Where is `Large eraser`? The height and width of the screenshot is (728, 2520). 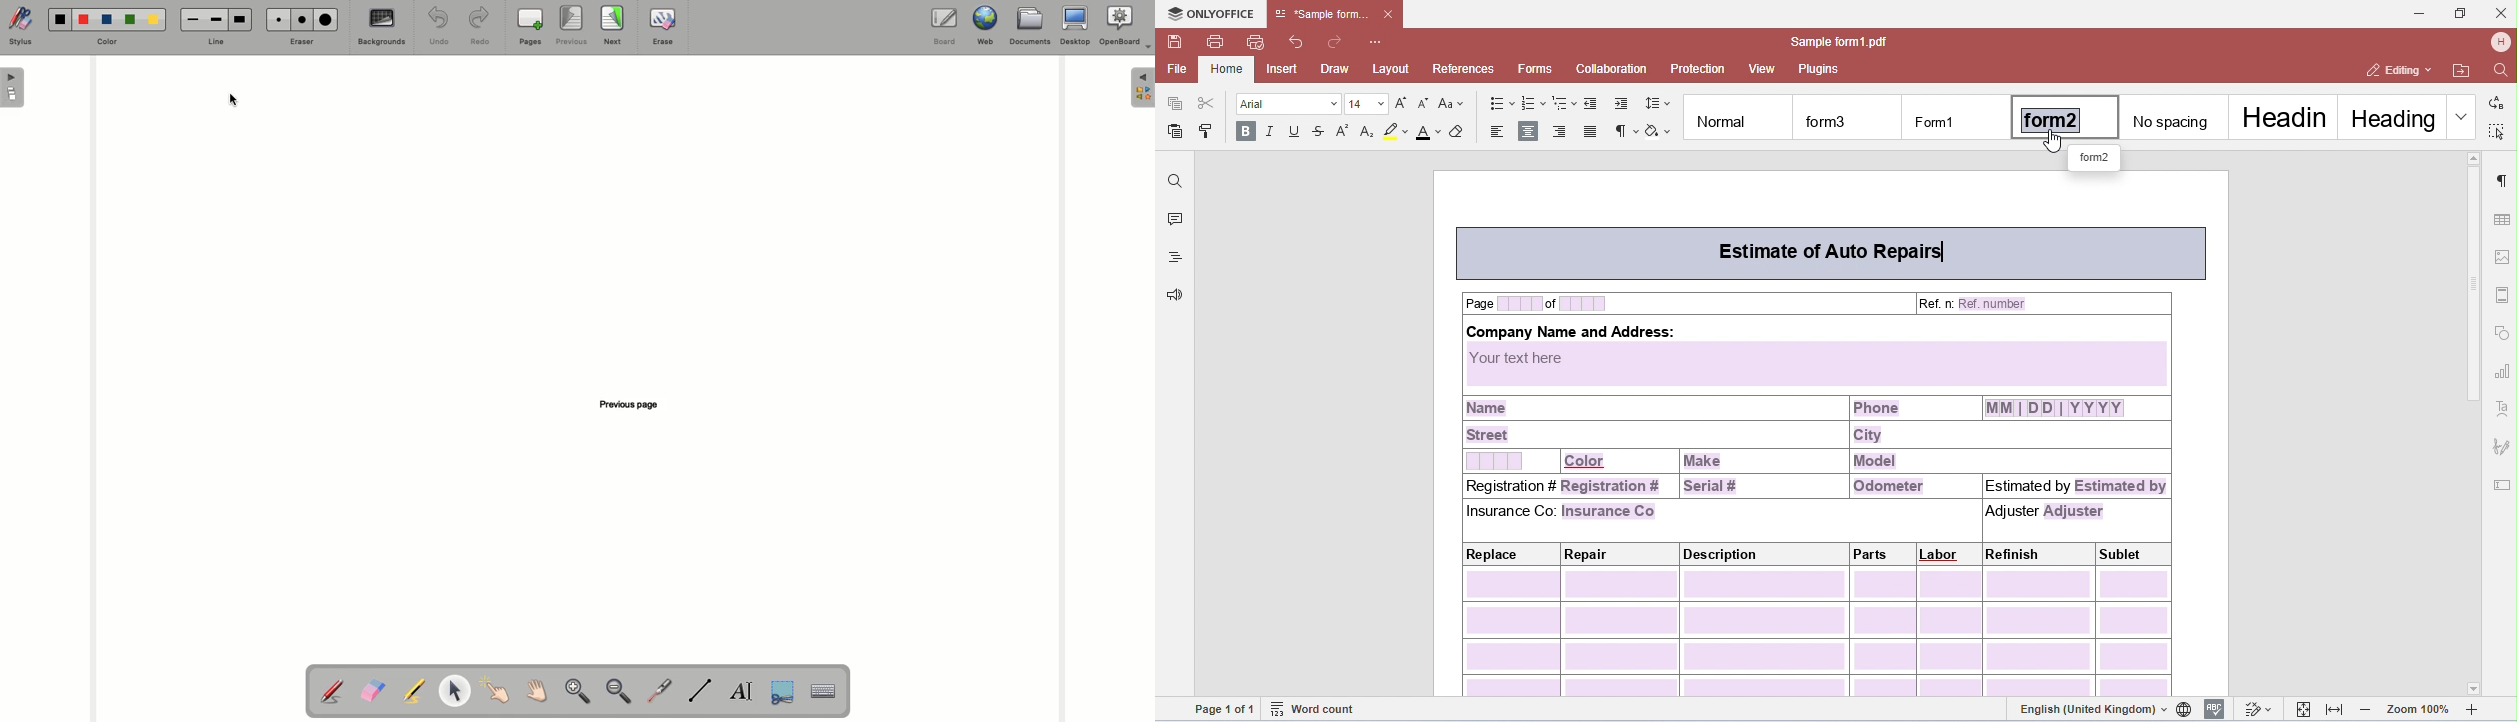
Large eraser is located at coordinates (325, 19).